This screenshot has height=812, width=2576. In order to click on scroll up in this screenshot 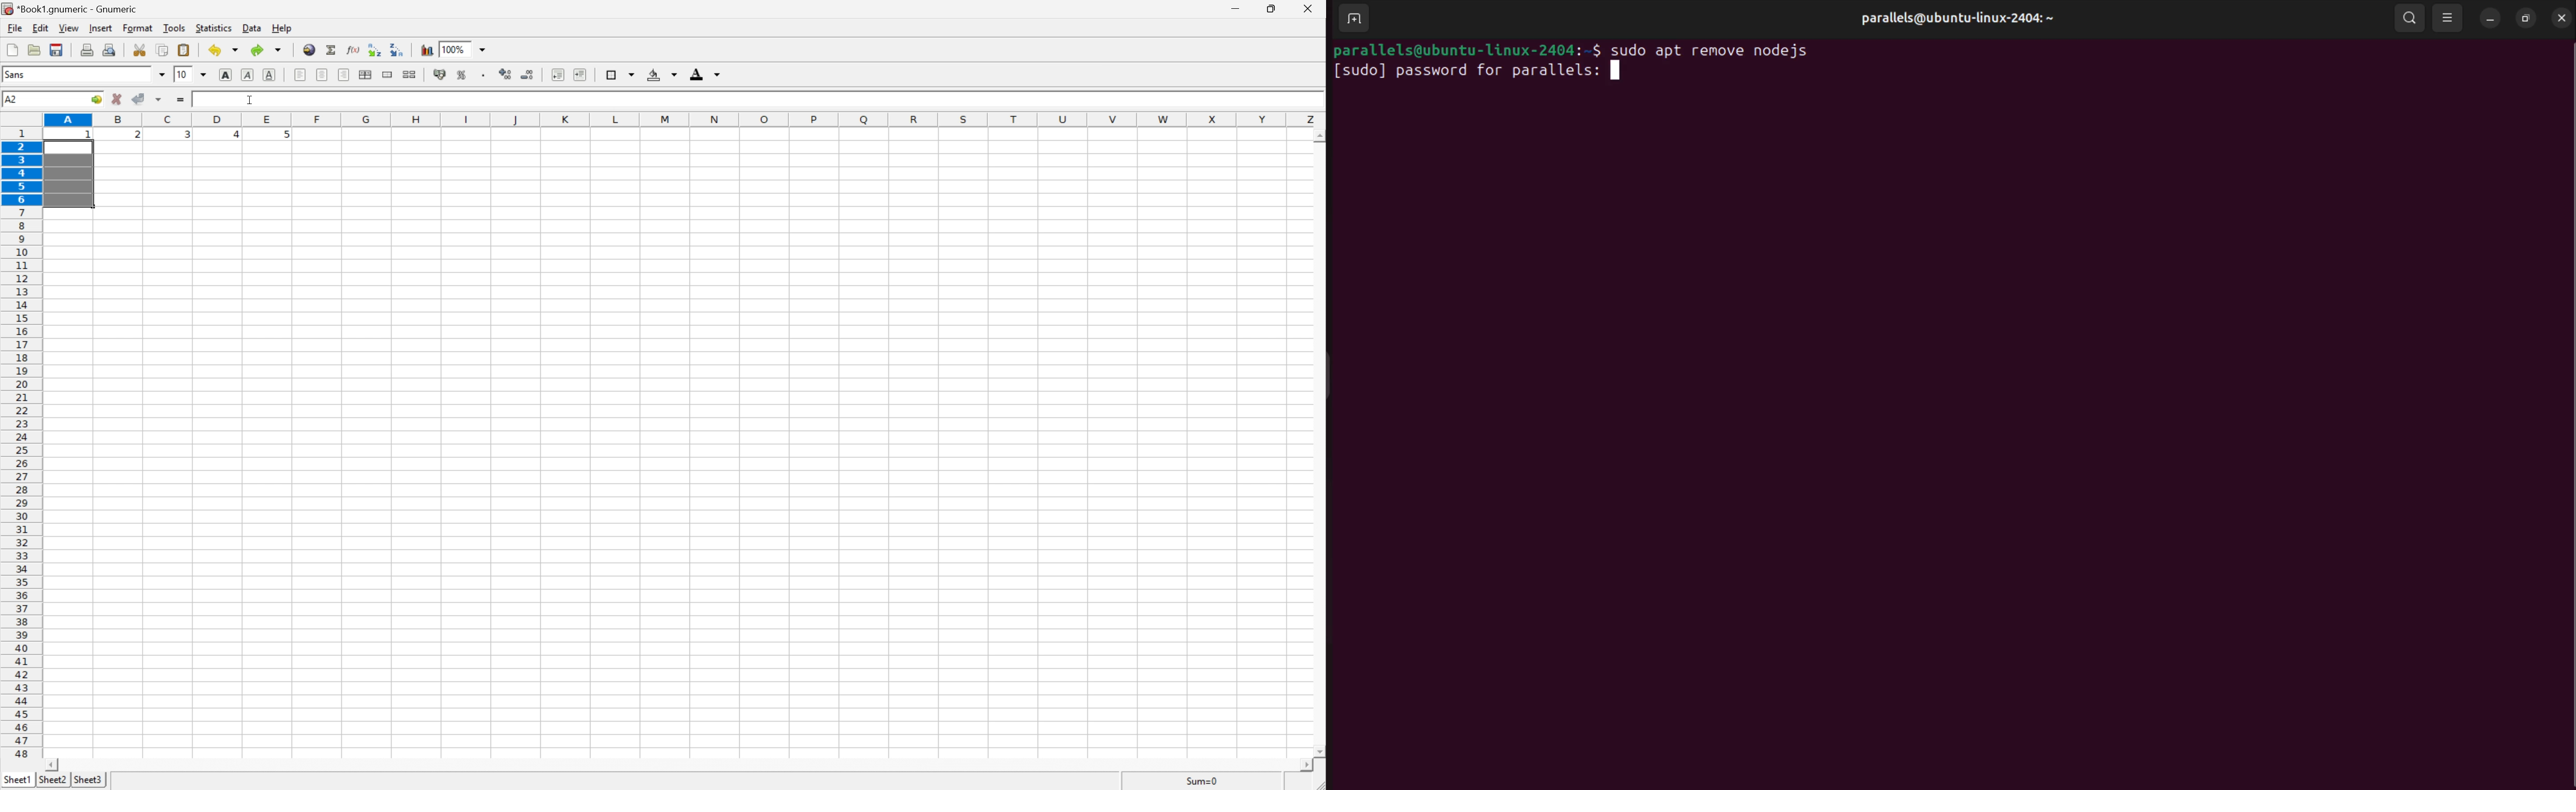, I will do `click(1318, 137)`.